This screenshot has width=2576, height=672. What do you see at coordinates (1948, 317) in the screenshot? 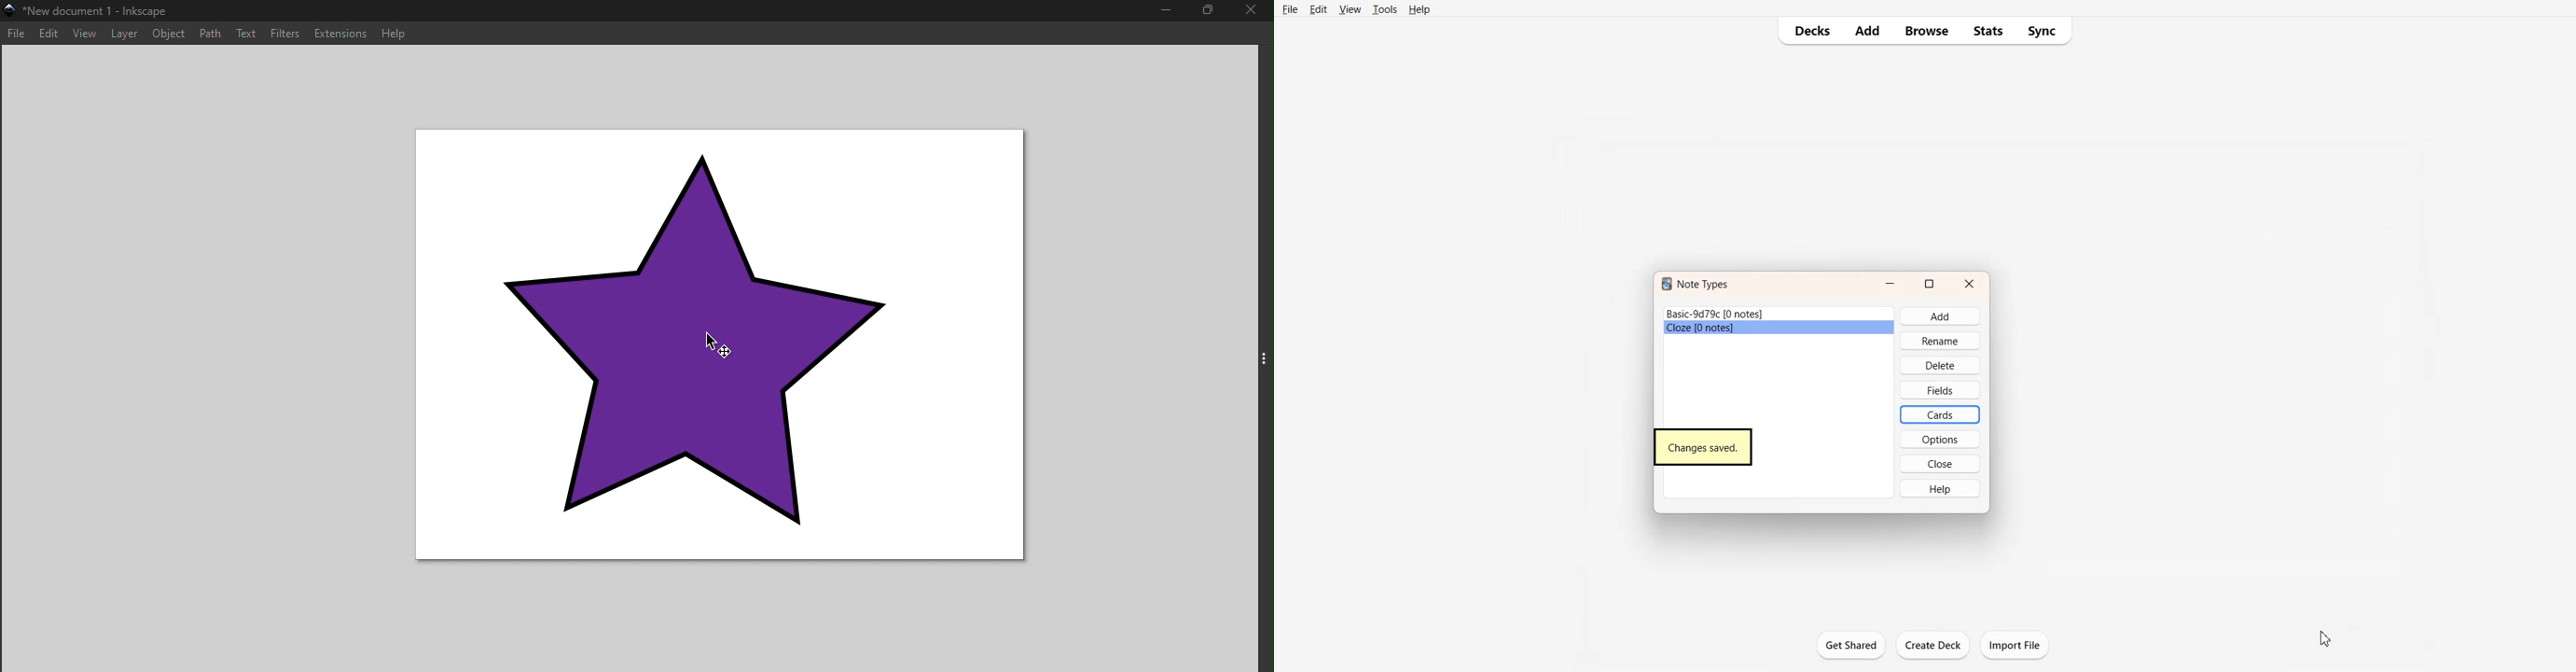
I see `add` at bounding box center [1948, 317].